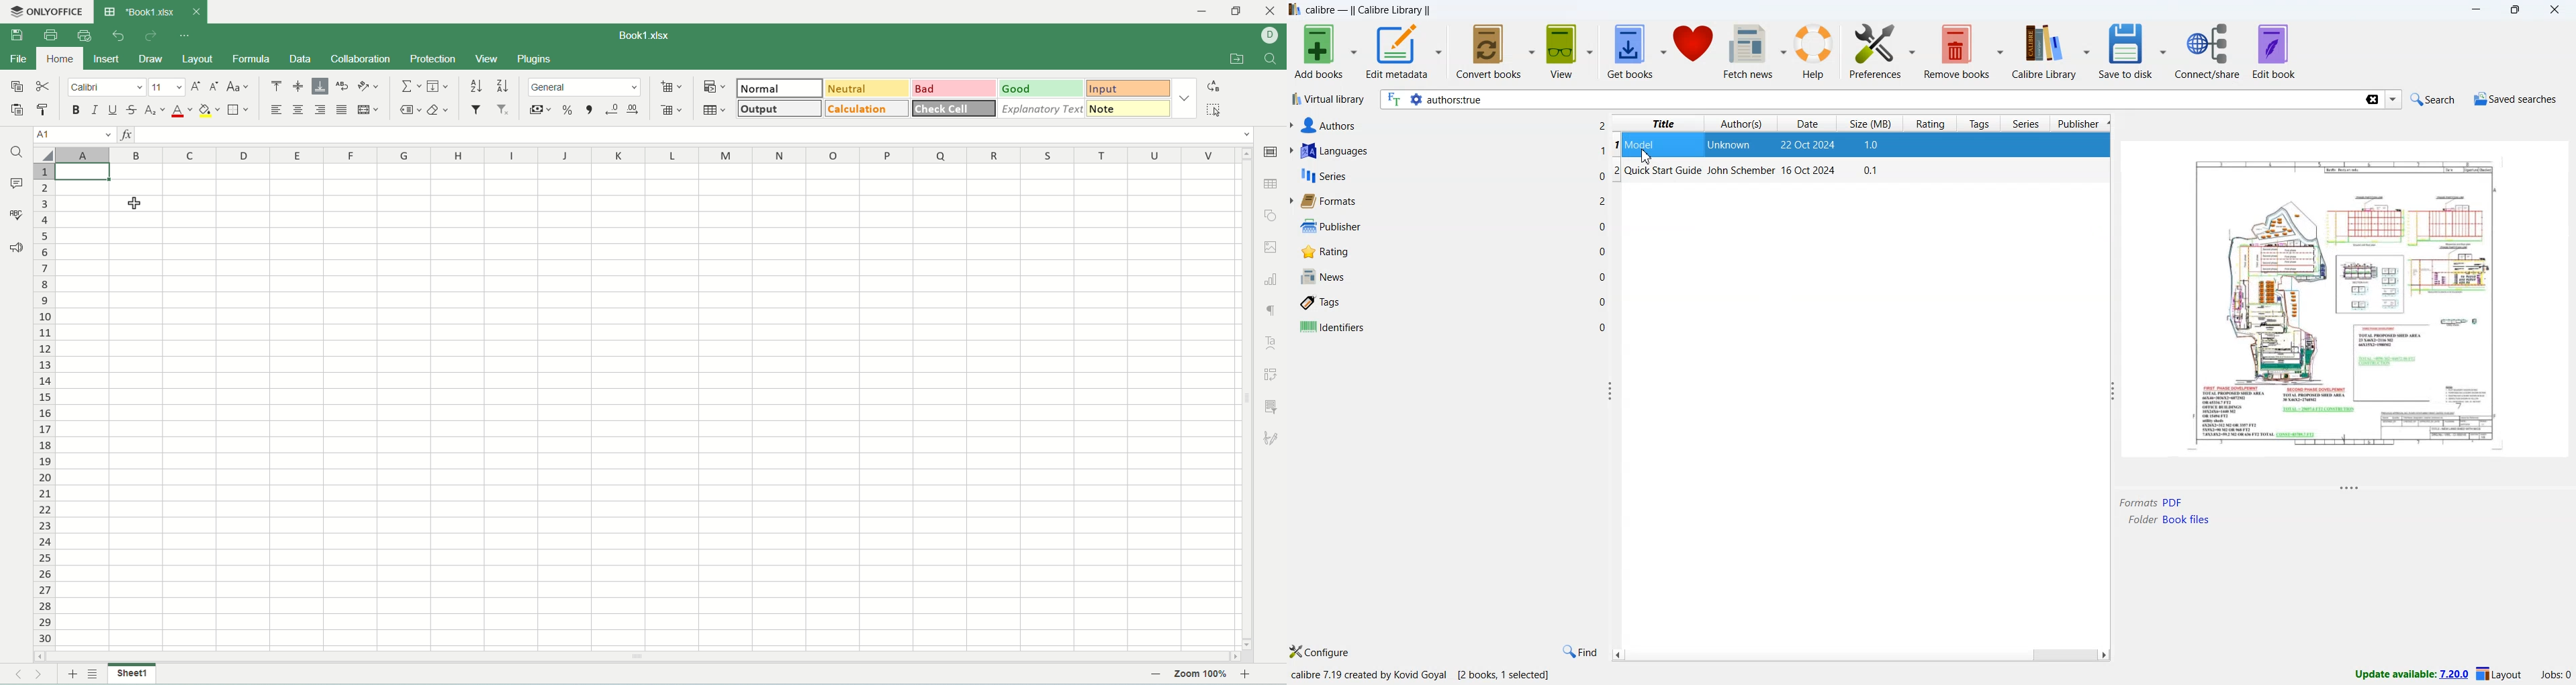 This screenshot has height=700, width=2576. I want to click on workbook, so click(647, 407).